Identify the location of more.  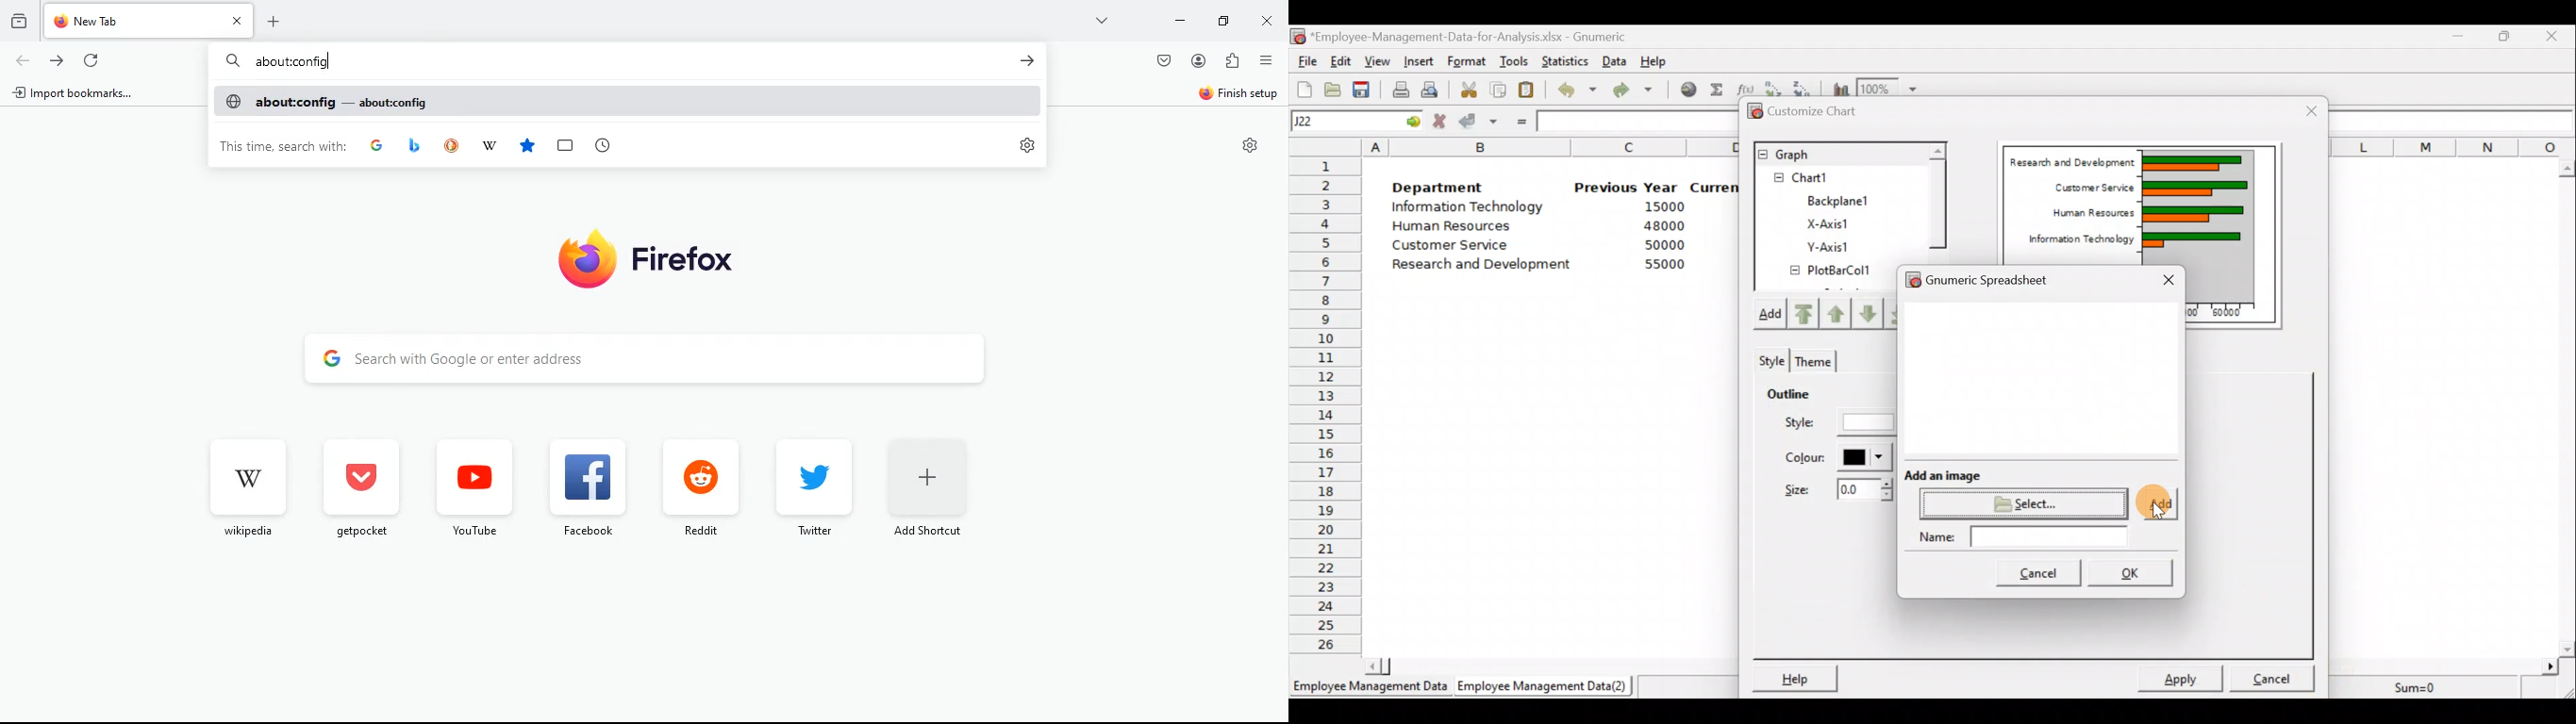
(1099, 20).